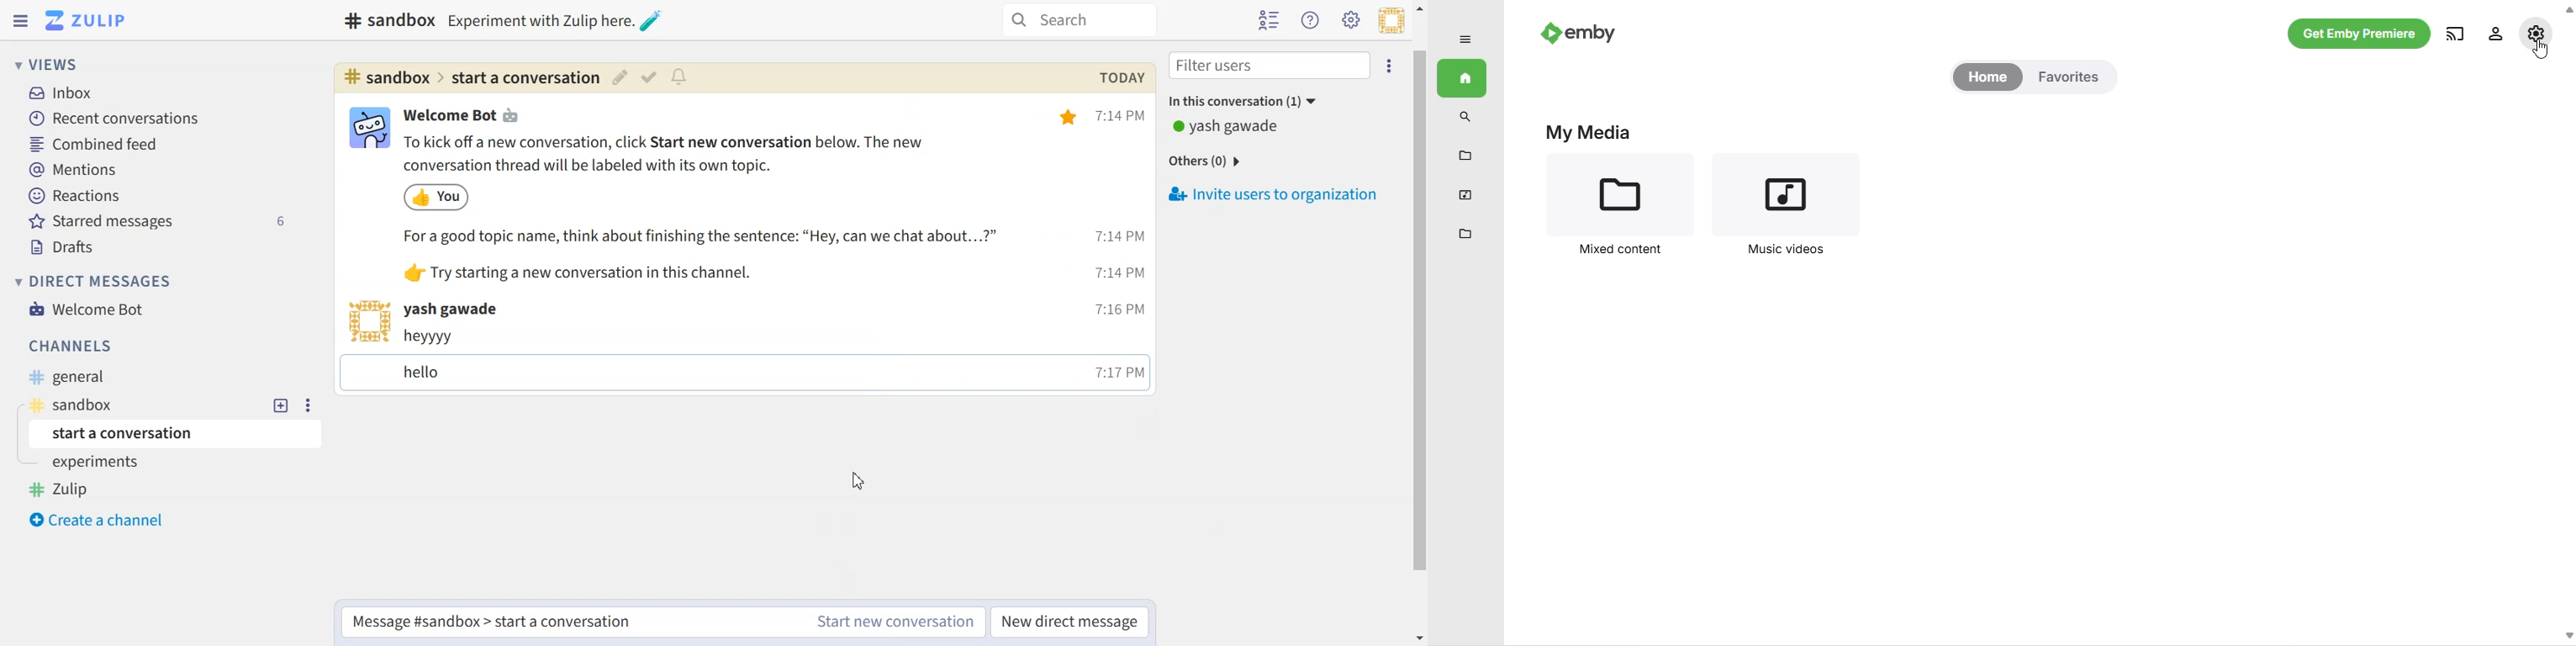 Image resolution: width=2576 pixels, height=672 pixels. I want to click on experiments, so click(100, 464).